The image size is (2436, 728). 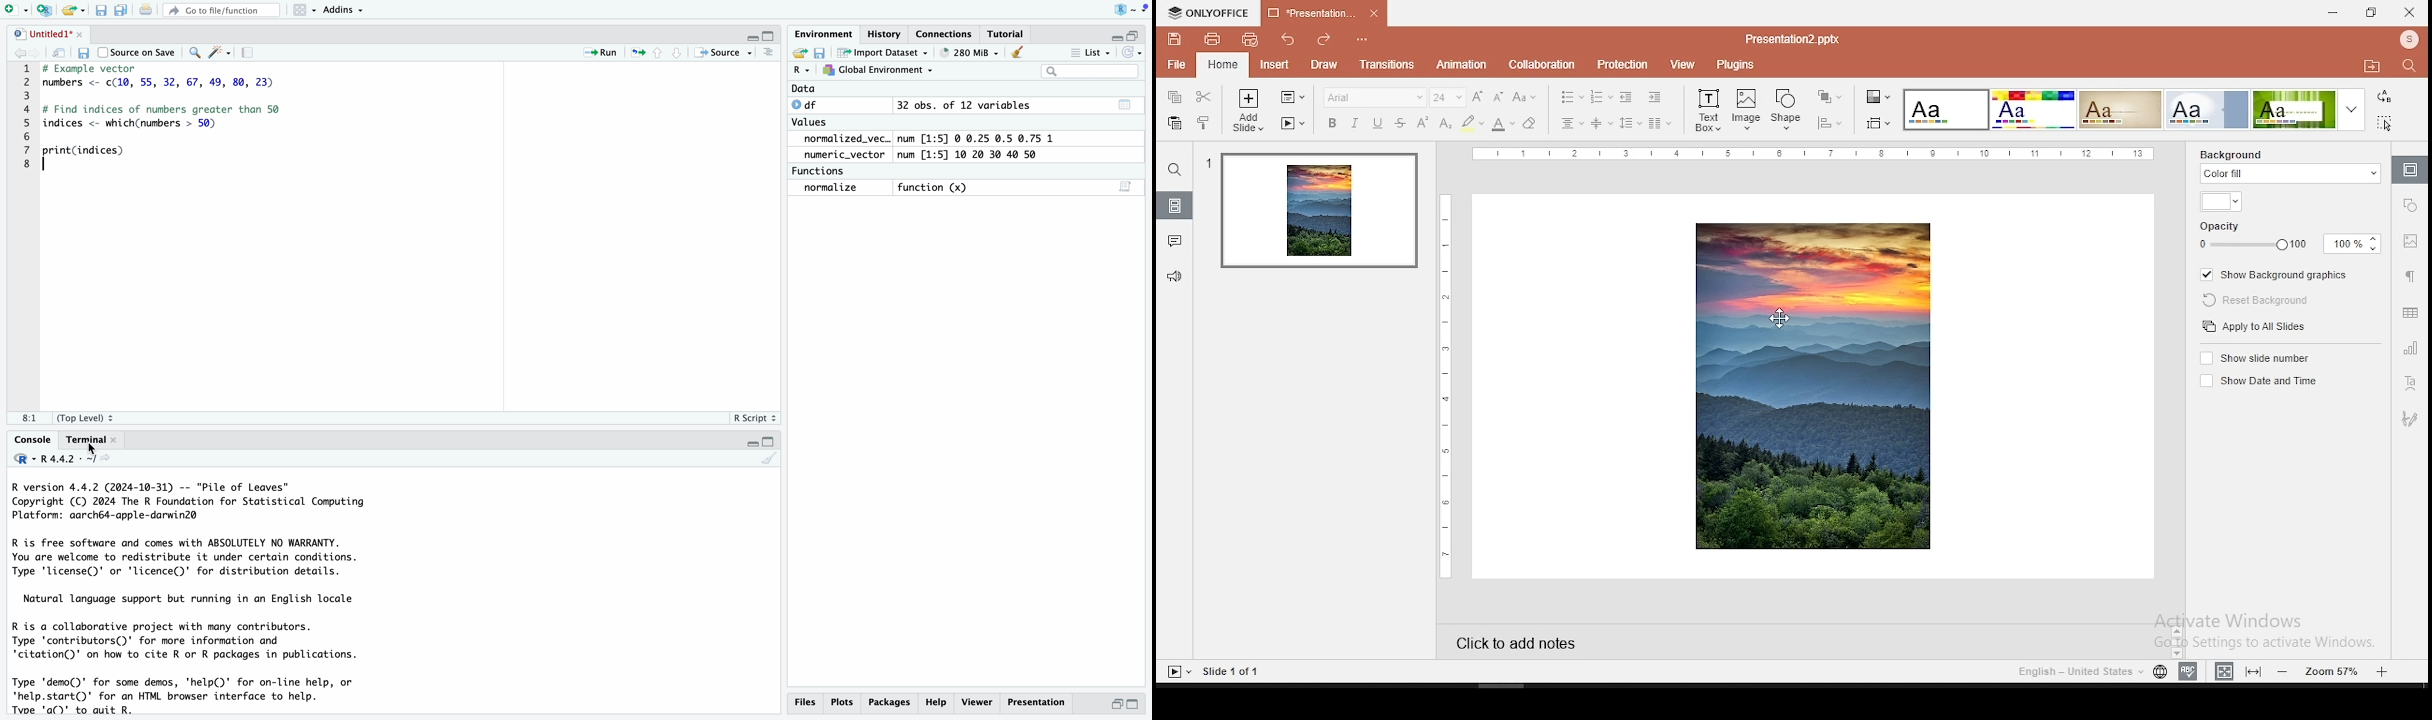 I want to click on Functions, so click(x=822, y=170).